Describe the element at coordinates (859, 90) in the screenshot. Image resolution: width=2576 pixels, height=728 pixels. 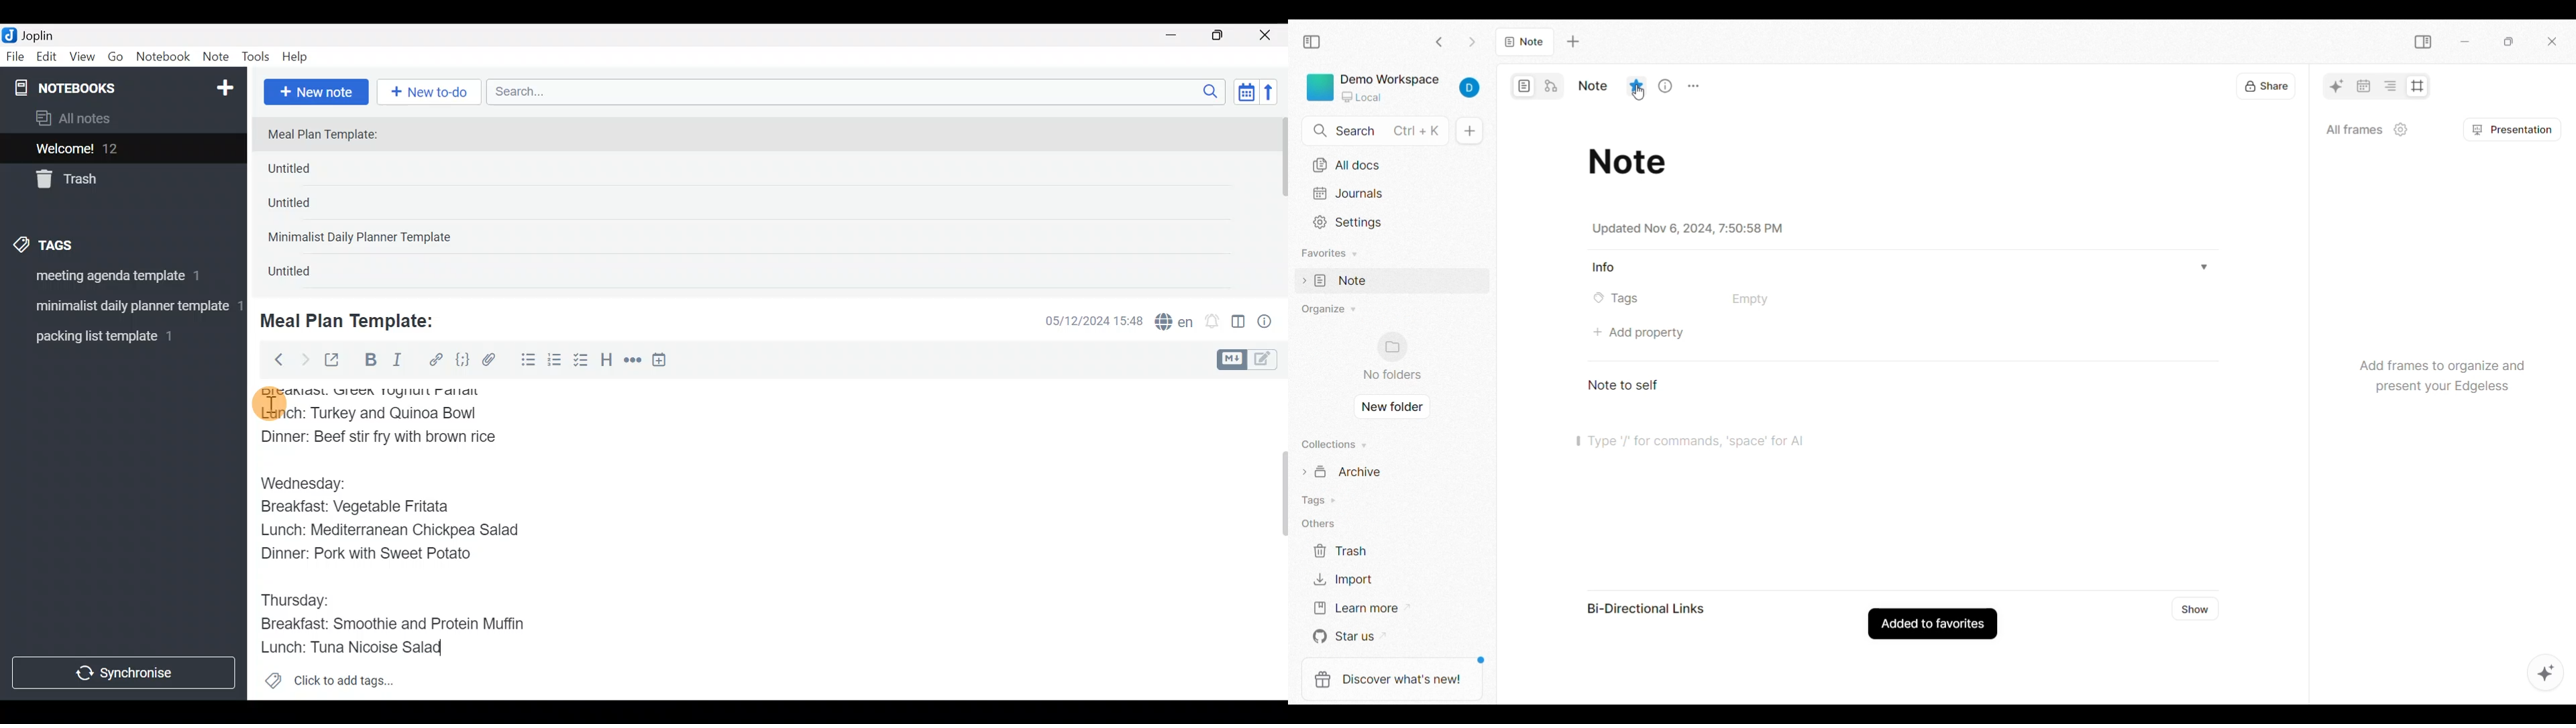
I see `Search bar` at that location.